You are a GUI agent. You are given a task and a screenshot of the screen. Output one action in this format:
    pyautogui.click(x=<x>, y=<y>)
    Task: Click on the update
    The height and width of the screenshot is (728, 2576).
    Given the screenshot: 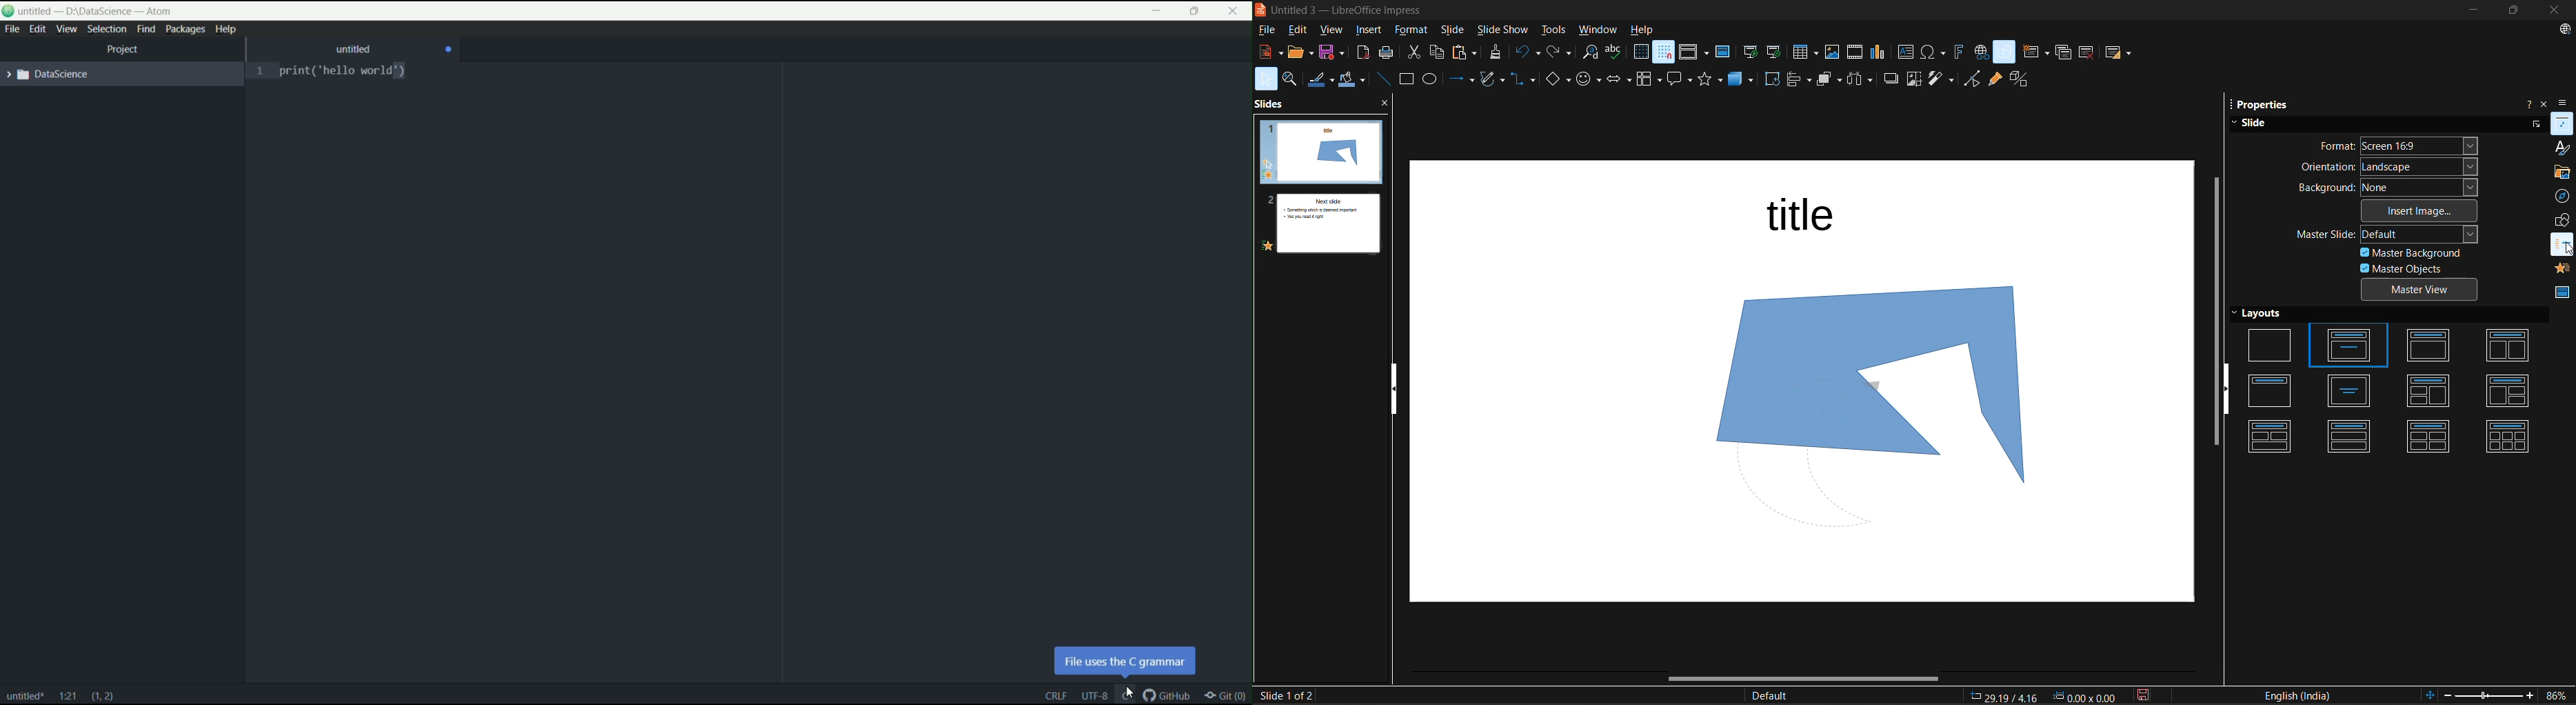 What is the action you would take?
    pyautogui.click(x=2566, y=29)
    